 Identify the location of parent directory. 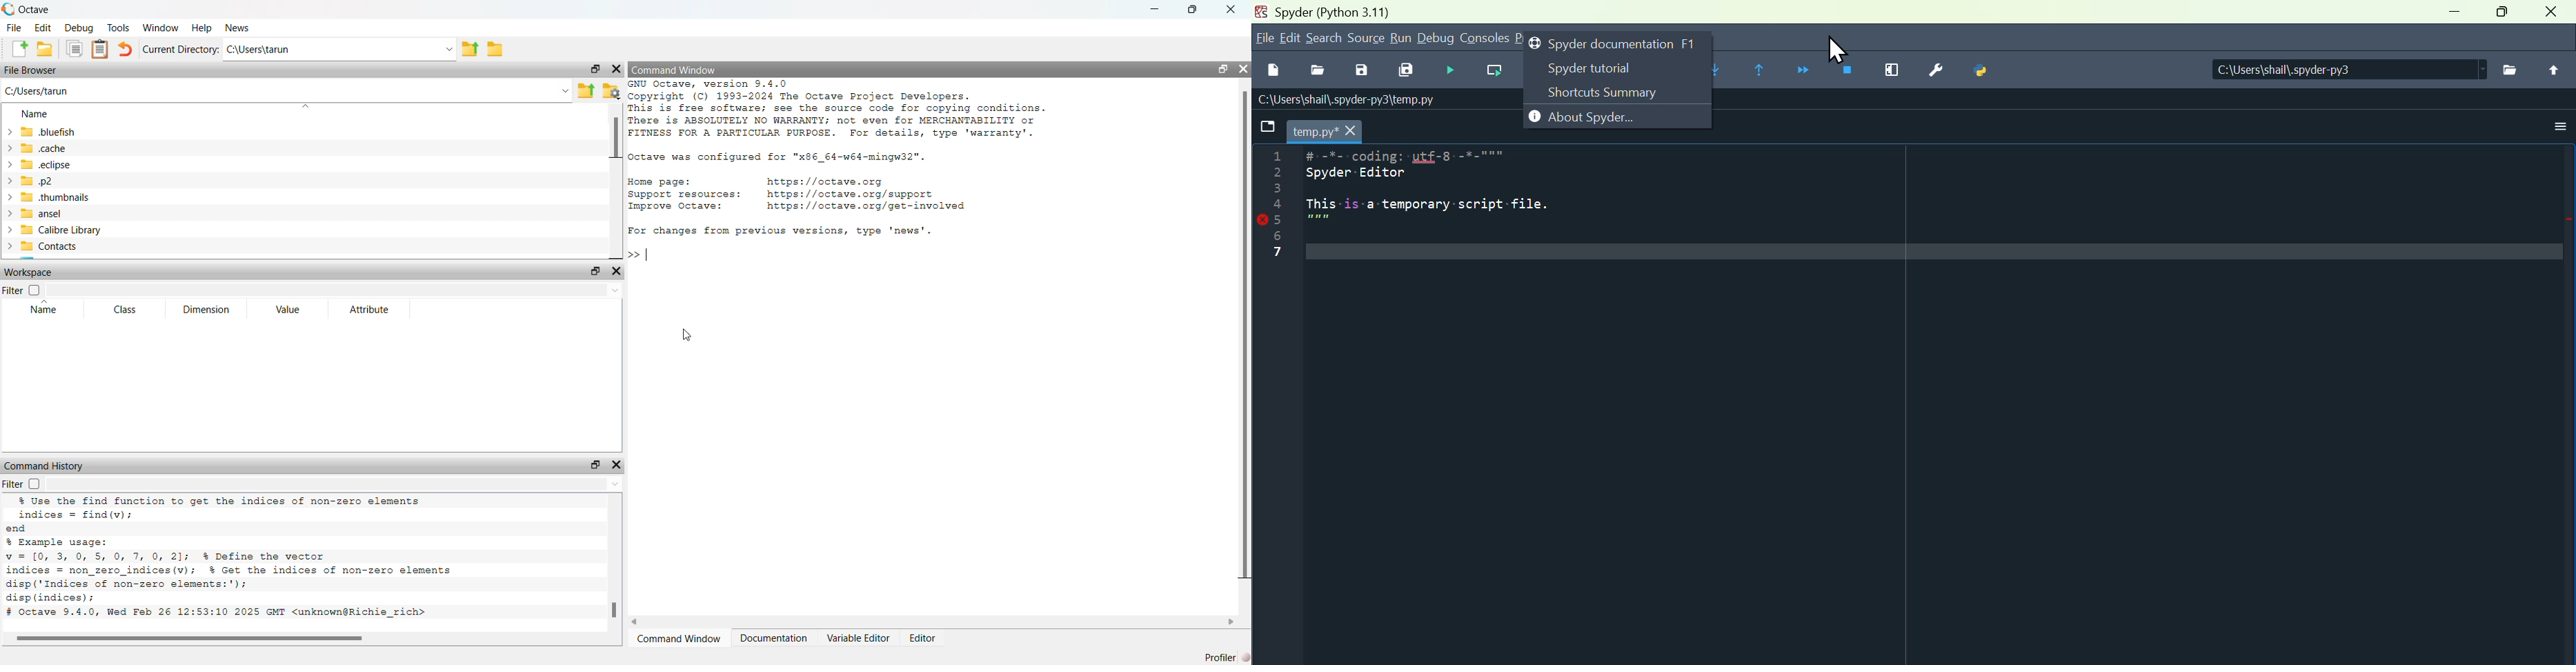
(2555, 70).